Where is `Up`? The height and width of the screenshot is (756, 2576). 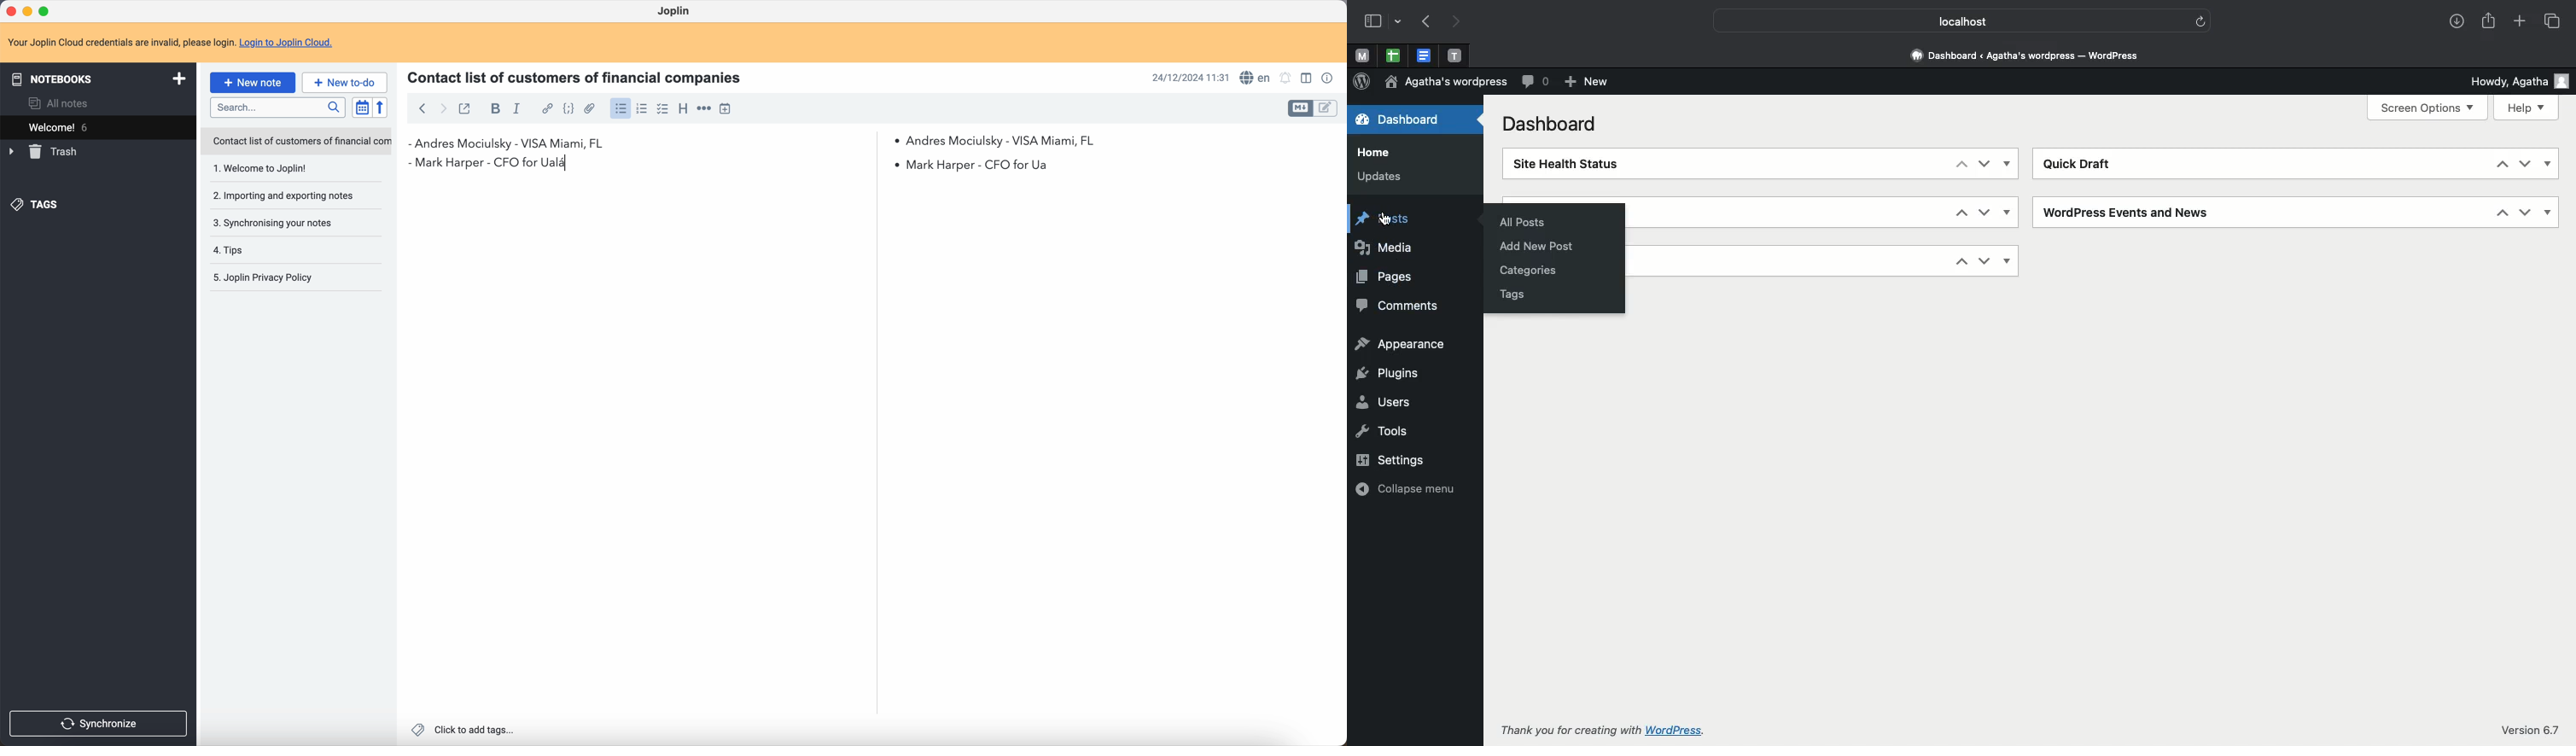 Up is located at coordinates (1962, 262).